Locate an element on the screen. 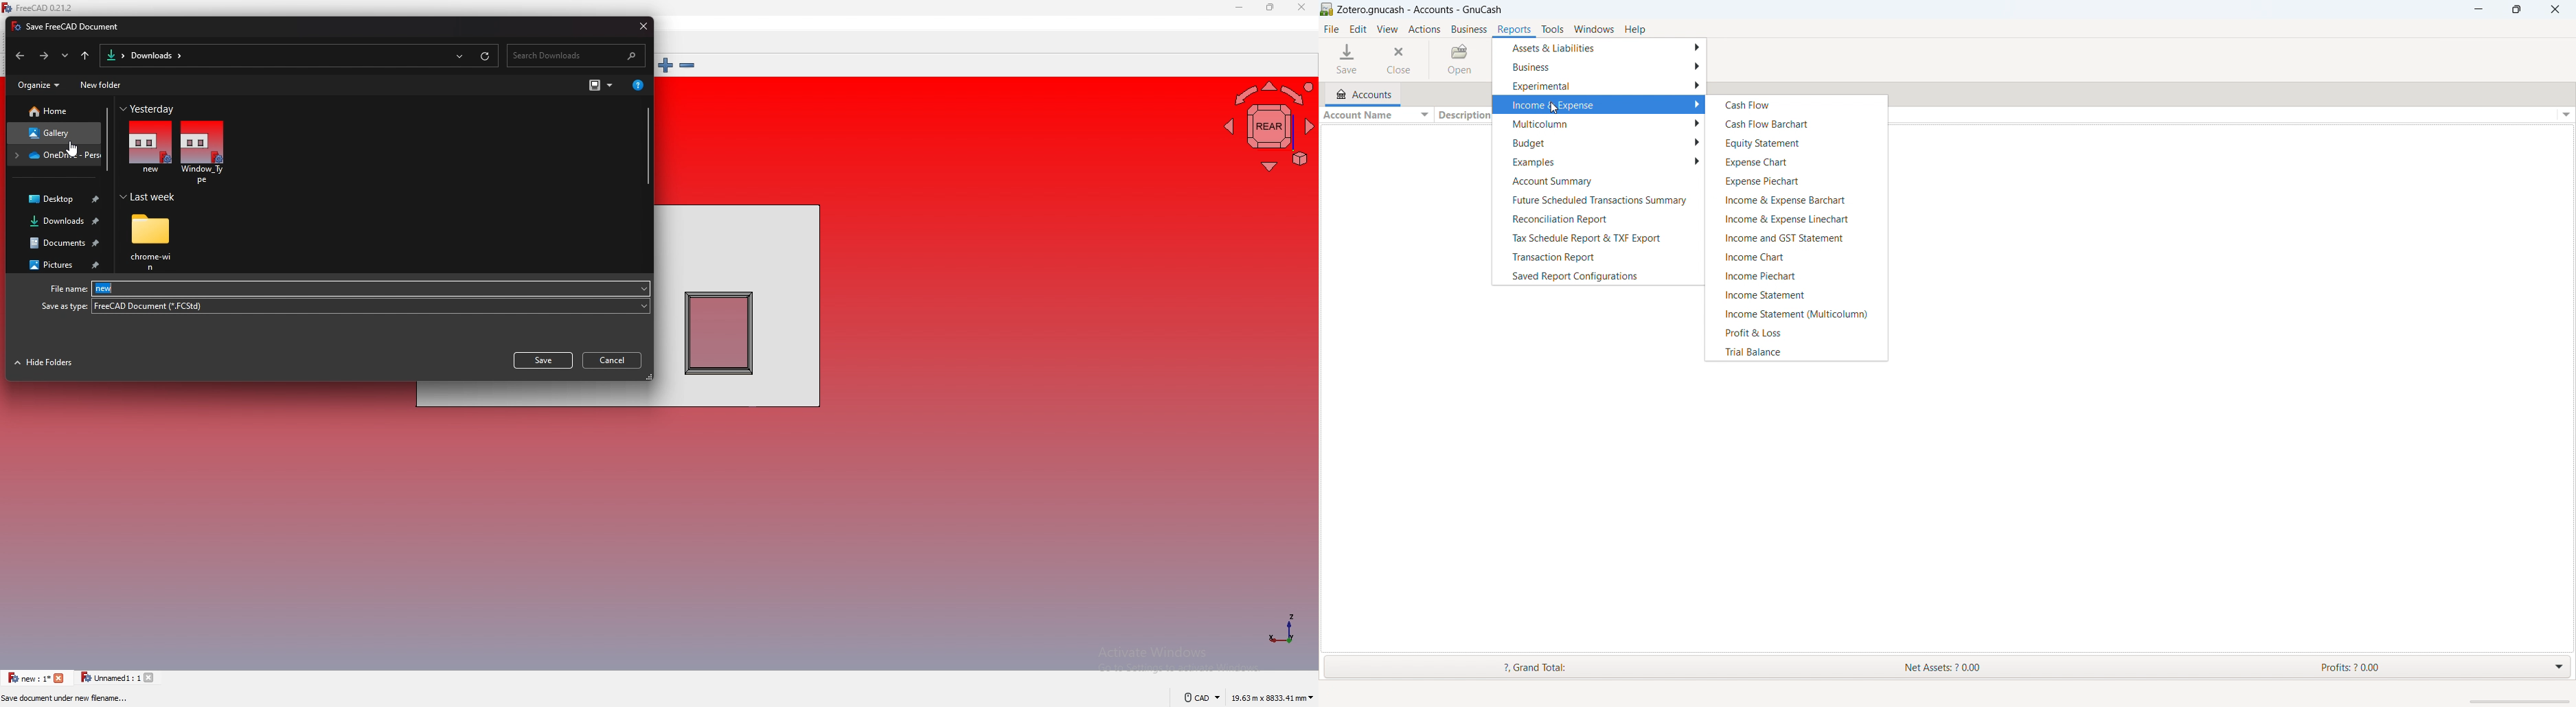  save report configurations is located at coordinates (1597, 275).